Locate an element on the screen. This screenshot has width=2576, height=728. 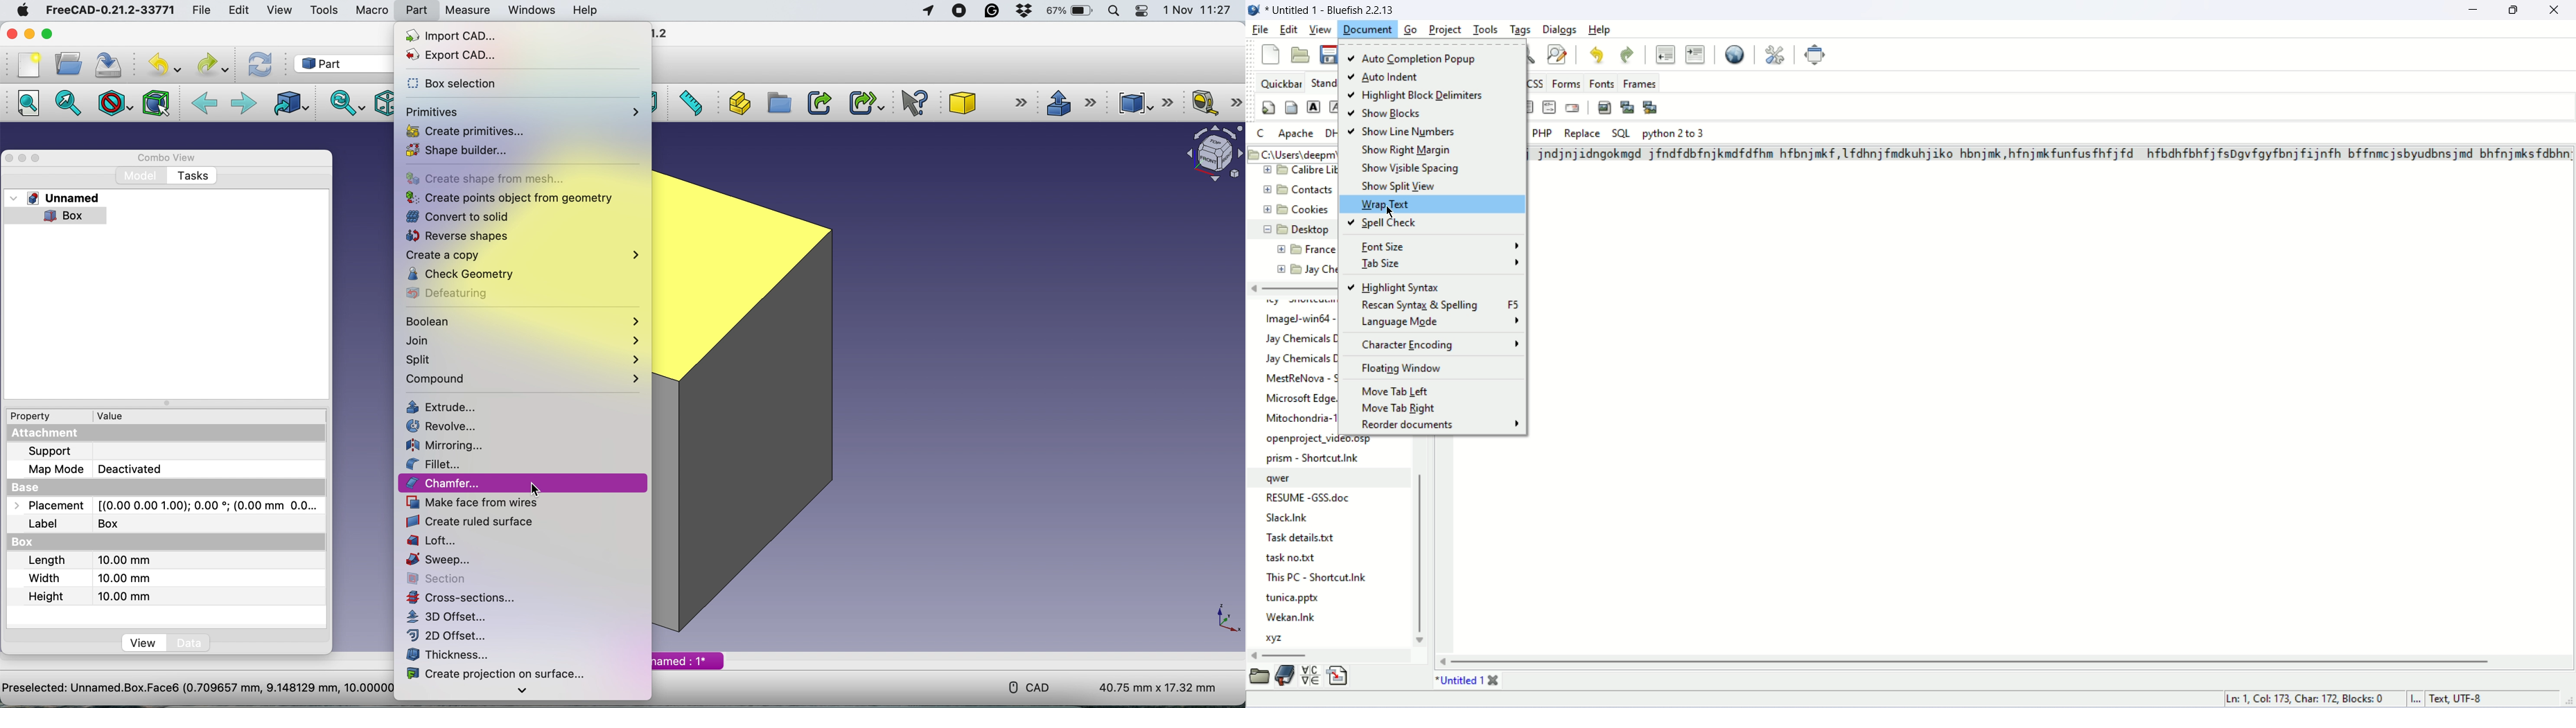
auto indent is located at coordinates (1390, 79).